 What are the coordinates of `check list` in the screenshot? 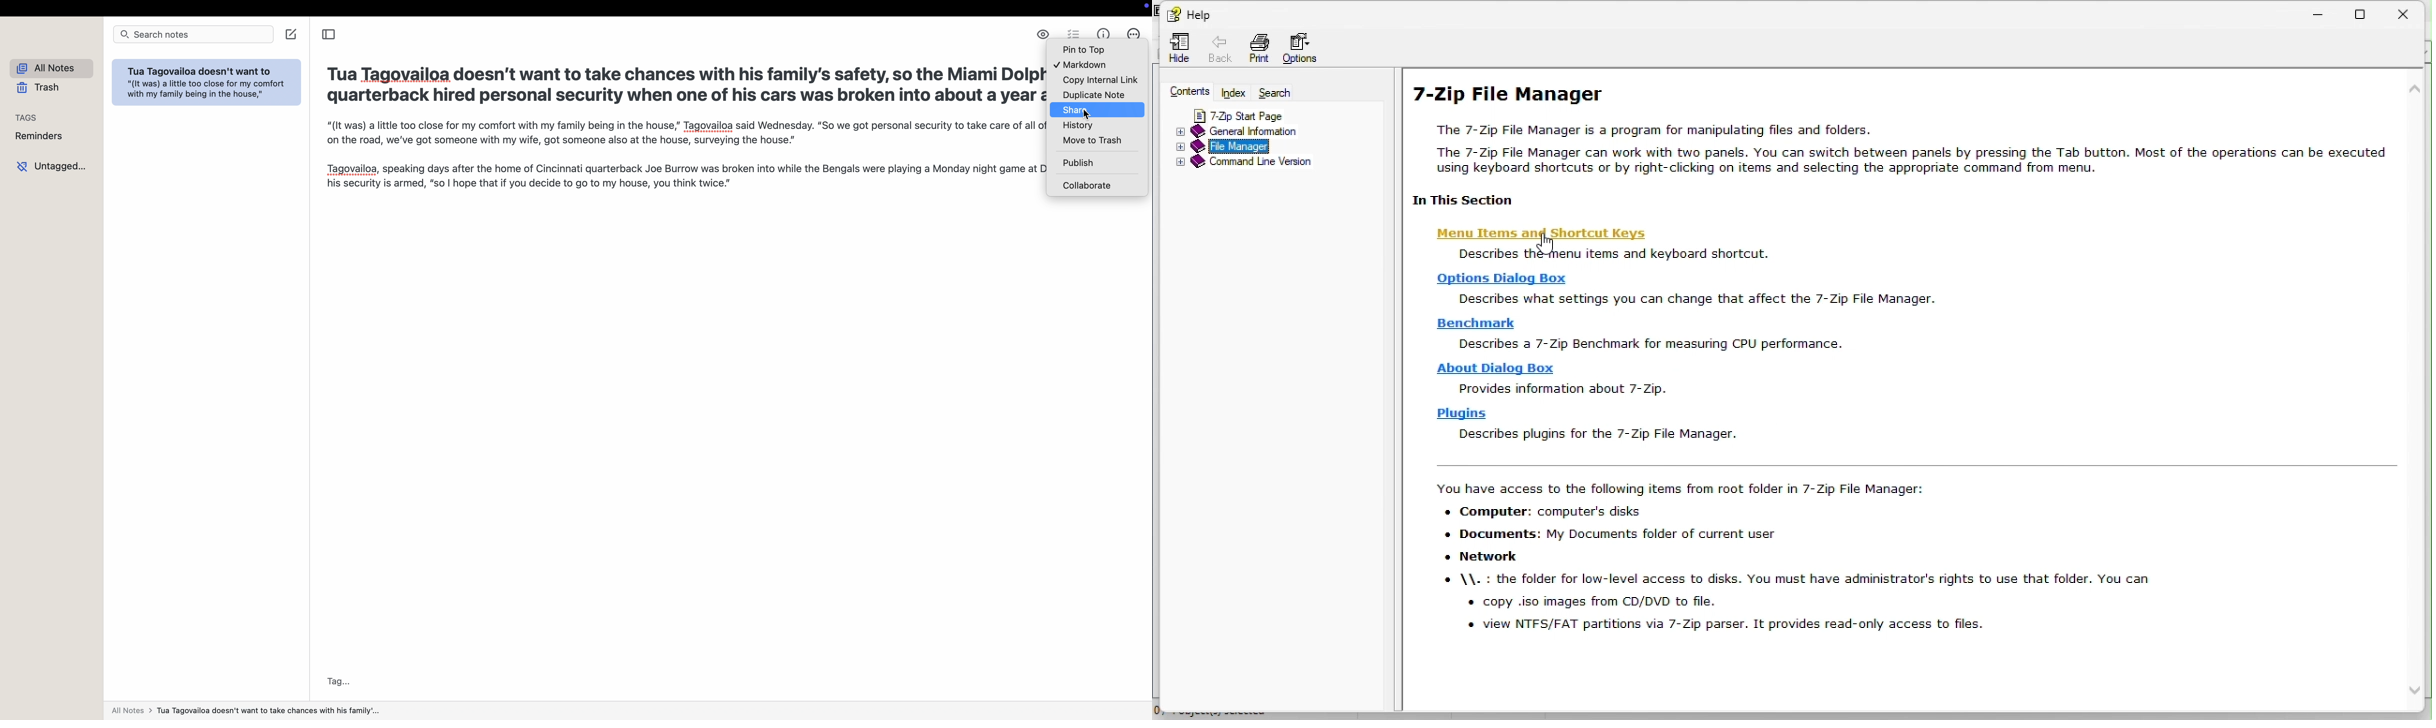 It's located at (1073, 32).